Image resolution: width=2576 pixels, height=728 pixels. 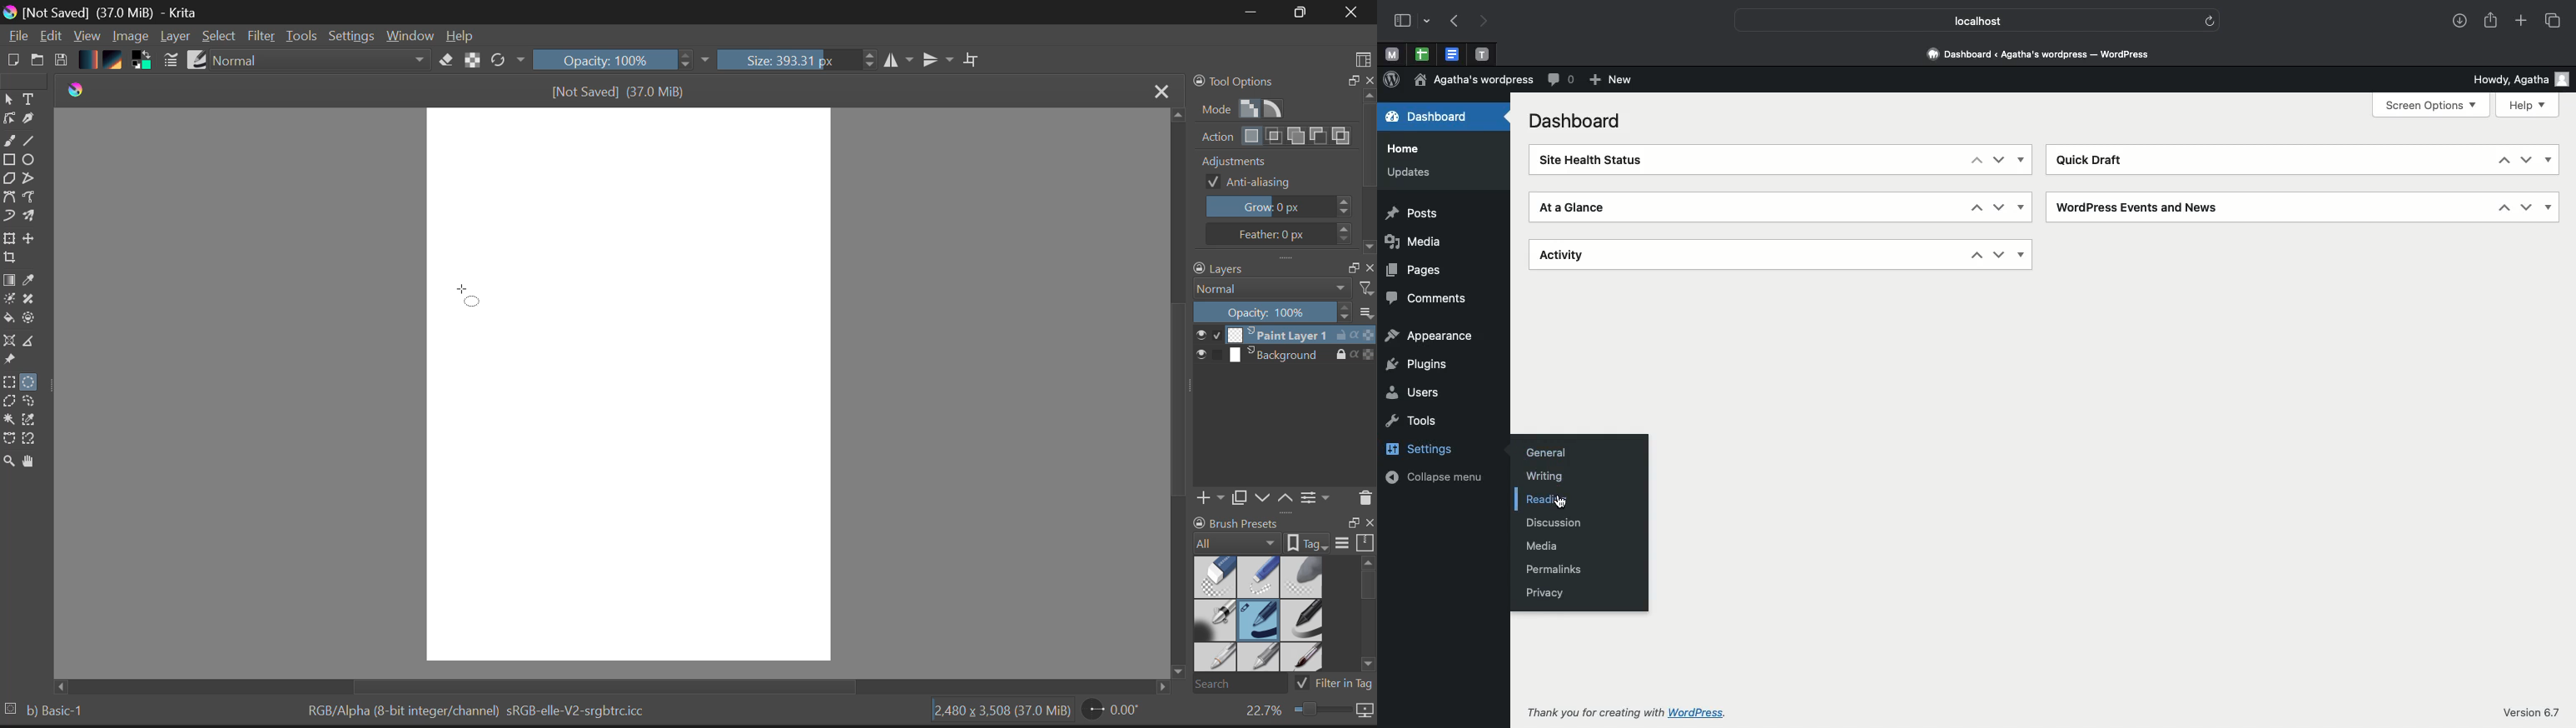 I want to click on Opacity, so click(x=624, y=61).